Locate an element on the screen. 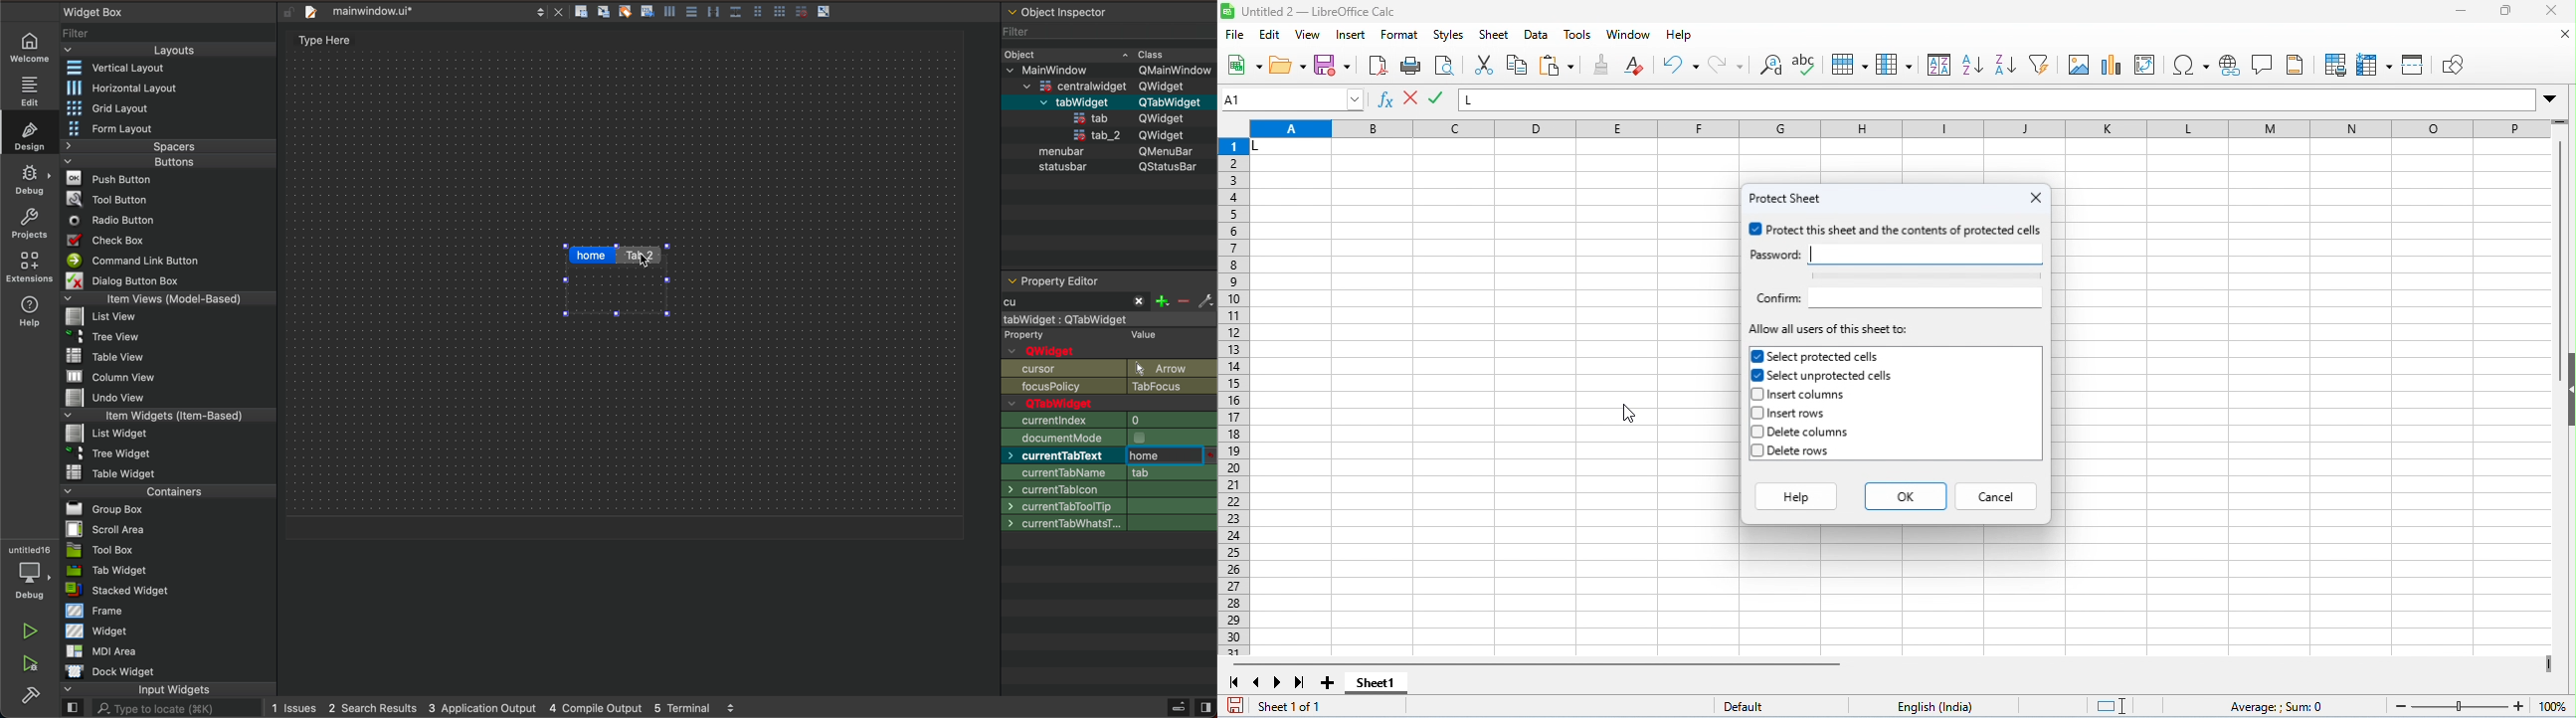 The width and height of the screenshot is (2576, 728). cell with data is located at coordinates (1290, 148).